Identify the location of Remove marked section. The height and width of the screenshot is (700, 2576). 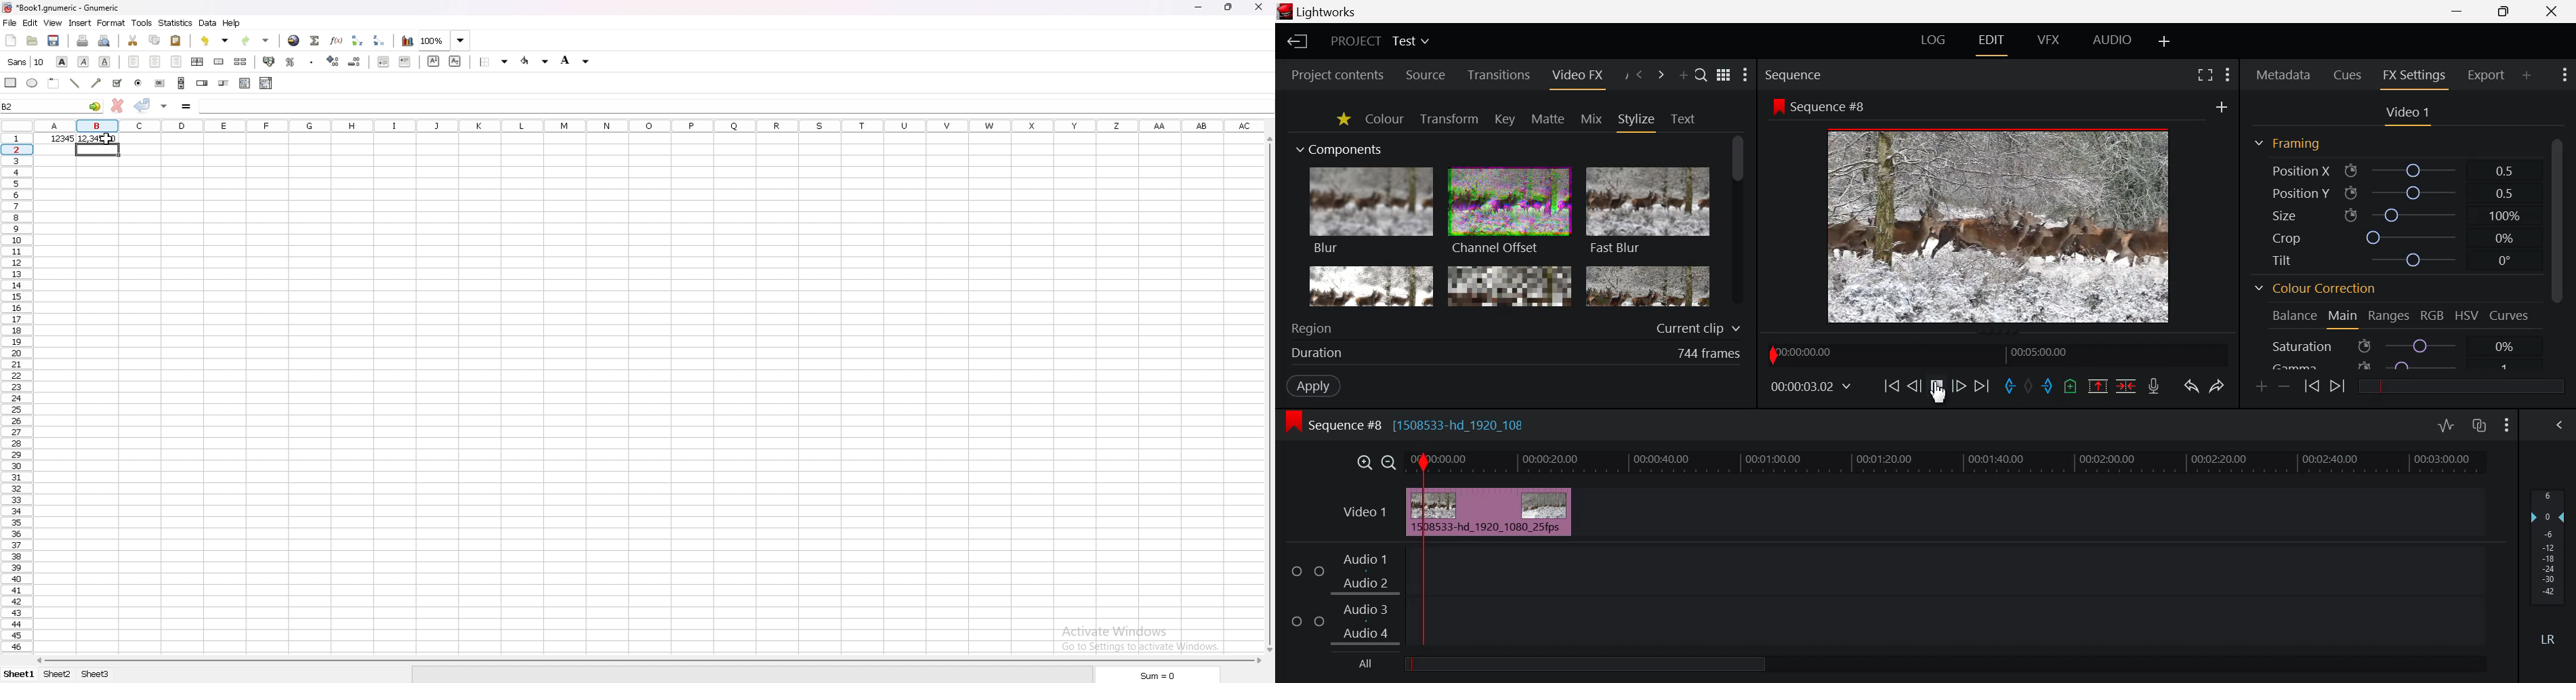
(2100, 388).